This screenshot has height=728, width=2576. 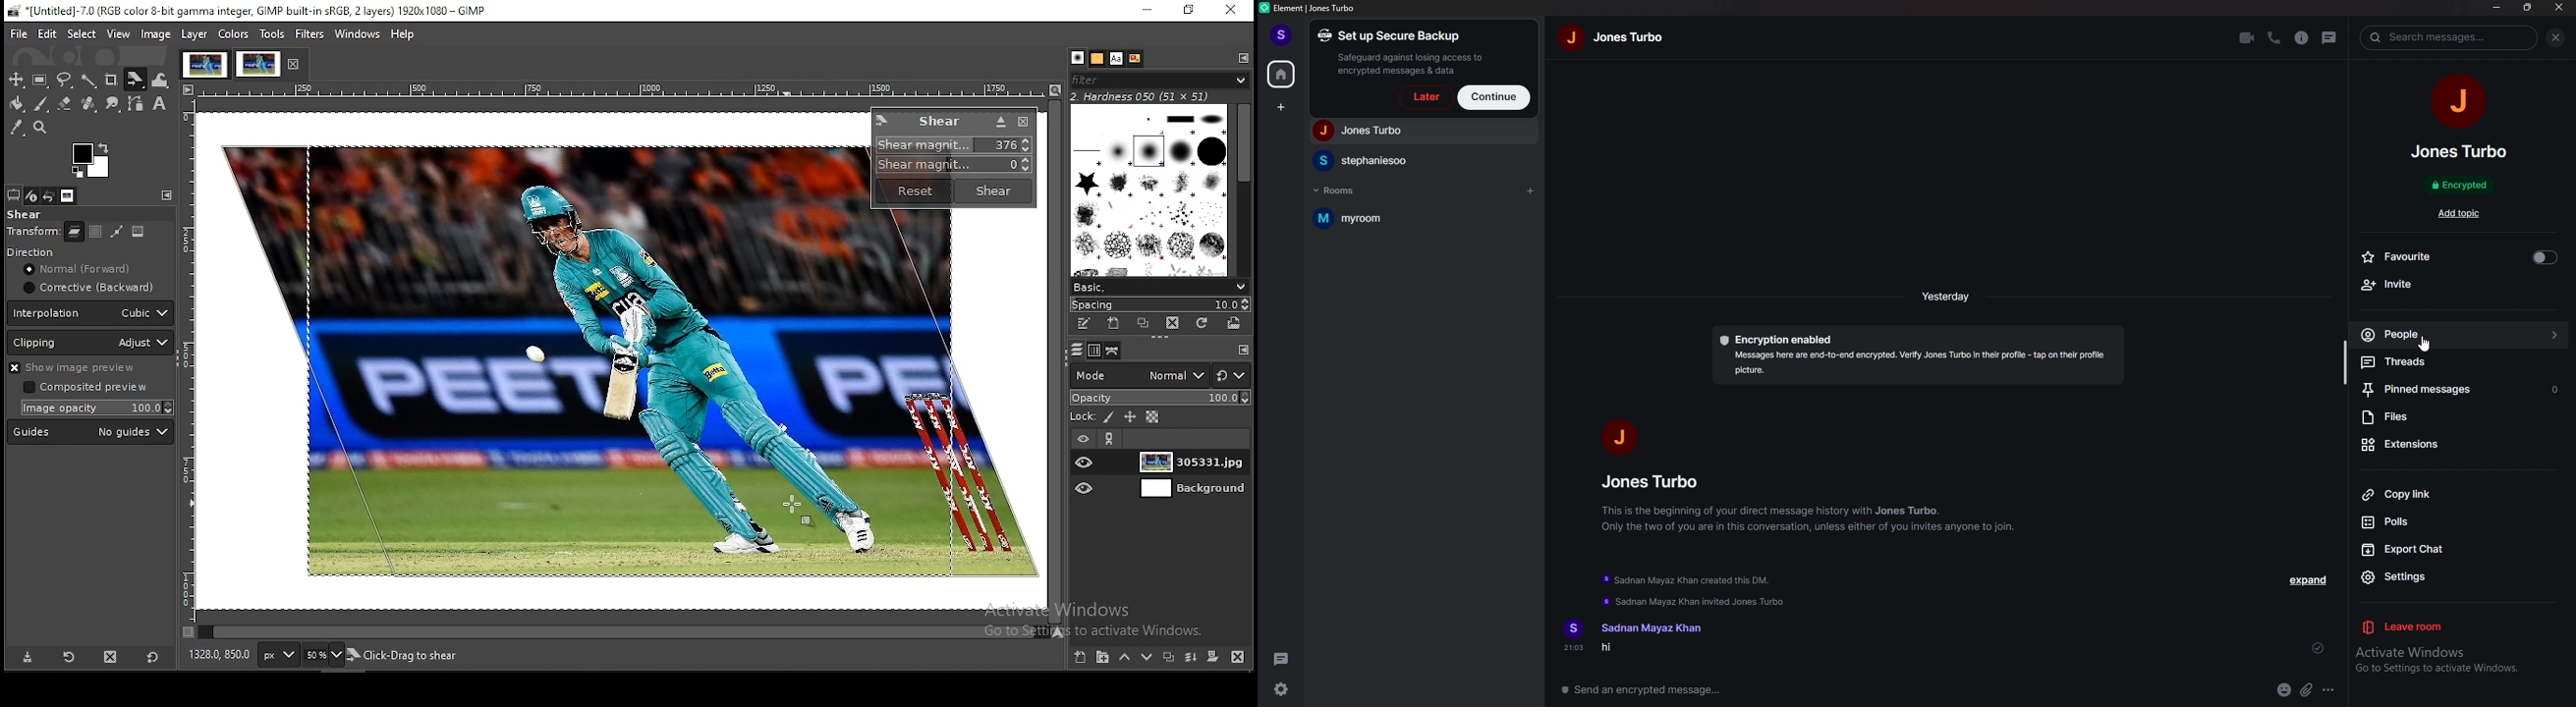 I want to click on message box, so click(x=1650, y=688).